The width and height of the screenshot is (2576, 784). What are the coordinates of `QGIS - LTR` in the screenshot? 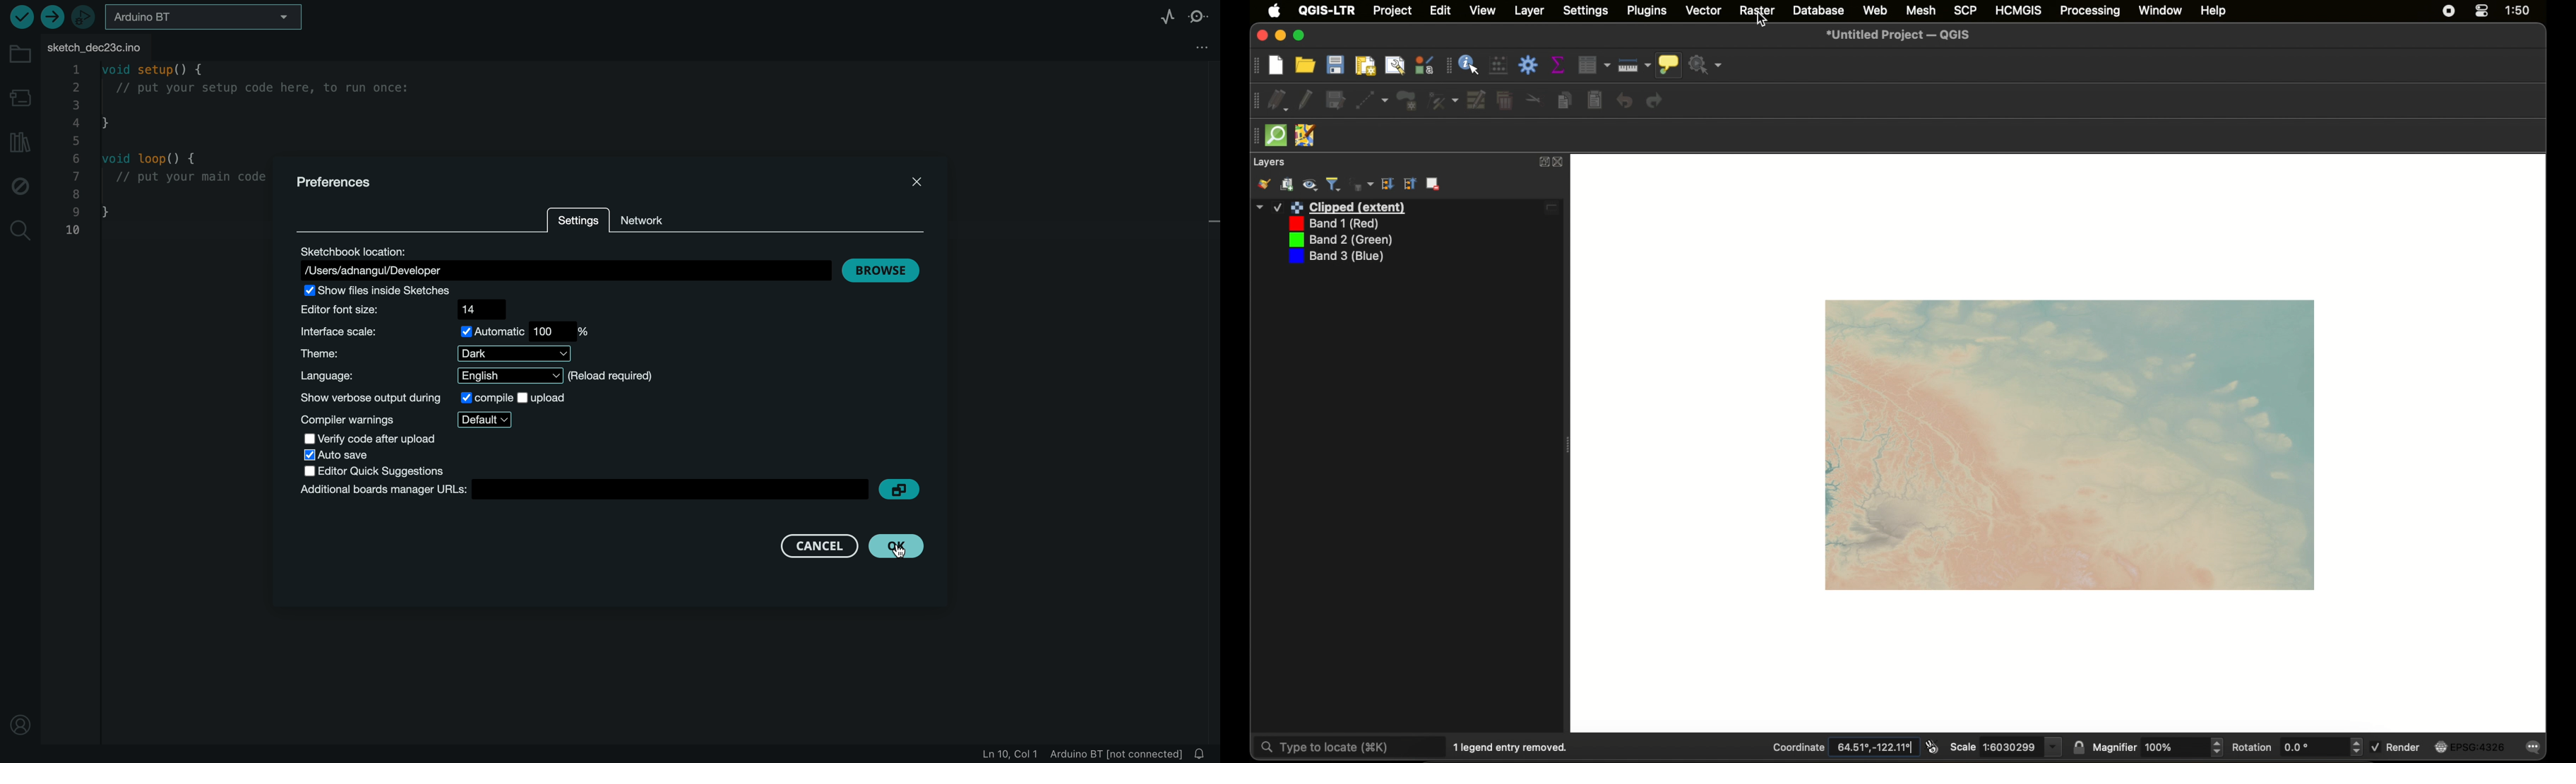 It's located at (1327, 10).